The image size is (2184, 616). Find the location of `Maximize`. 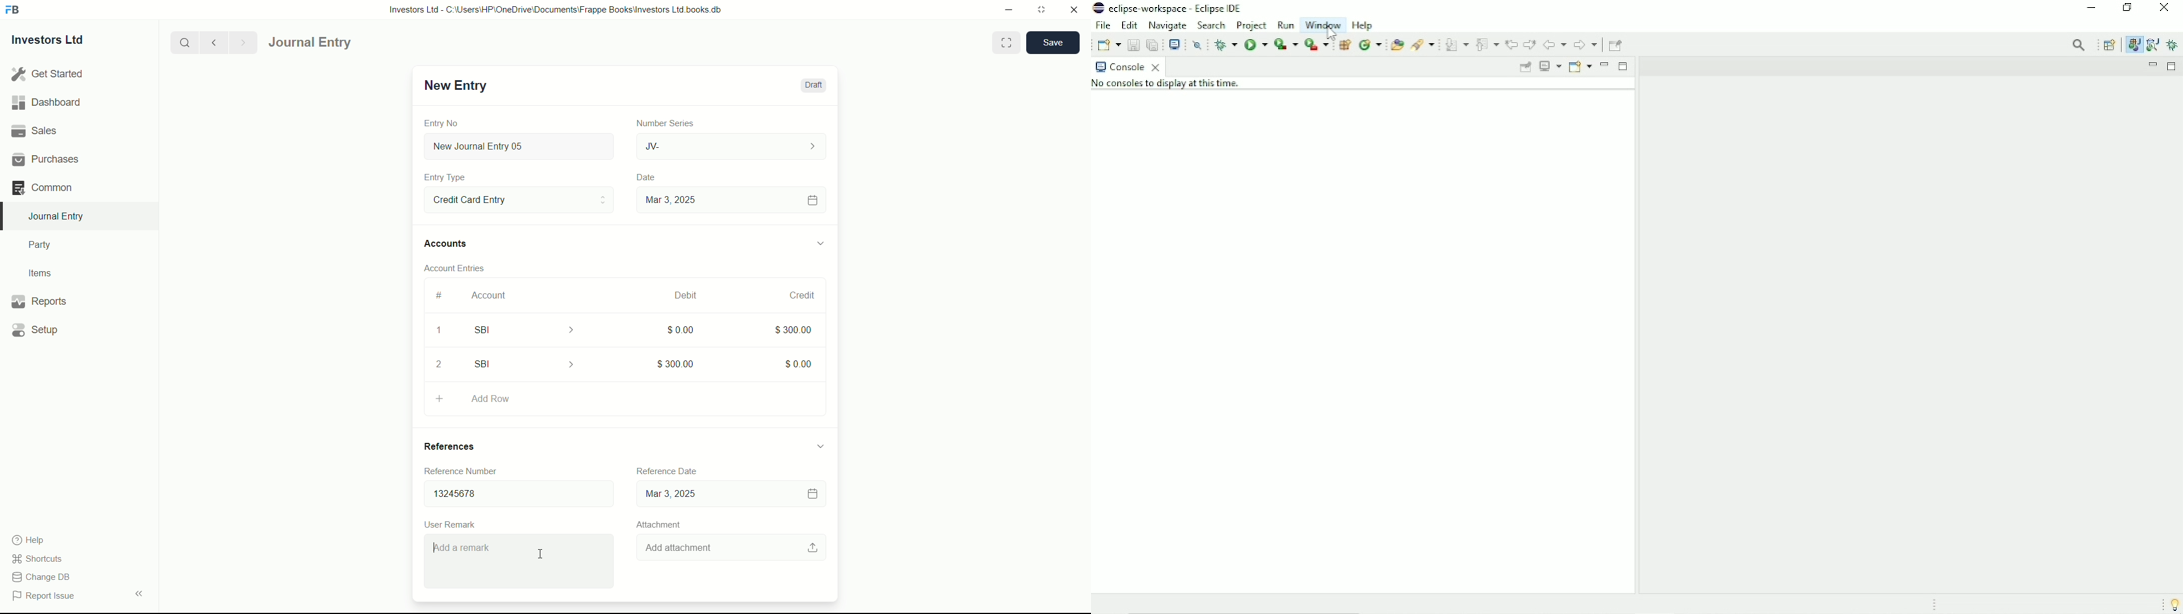

Maximize is located at coordinates (2173, 66).